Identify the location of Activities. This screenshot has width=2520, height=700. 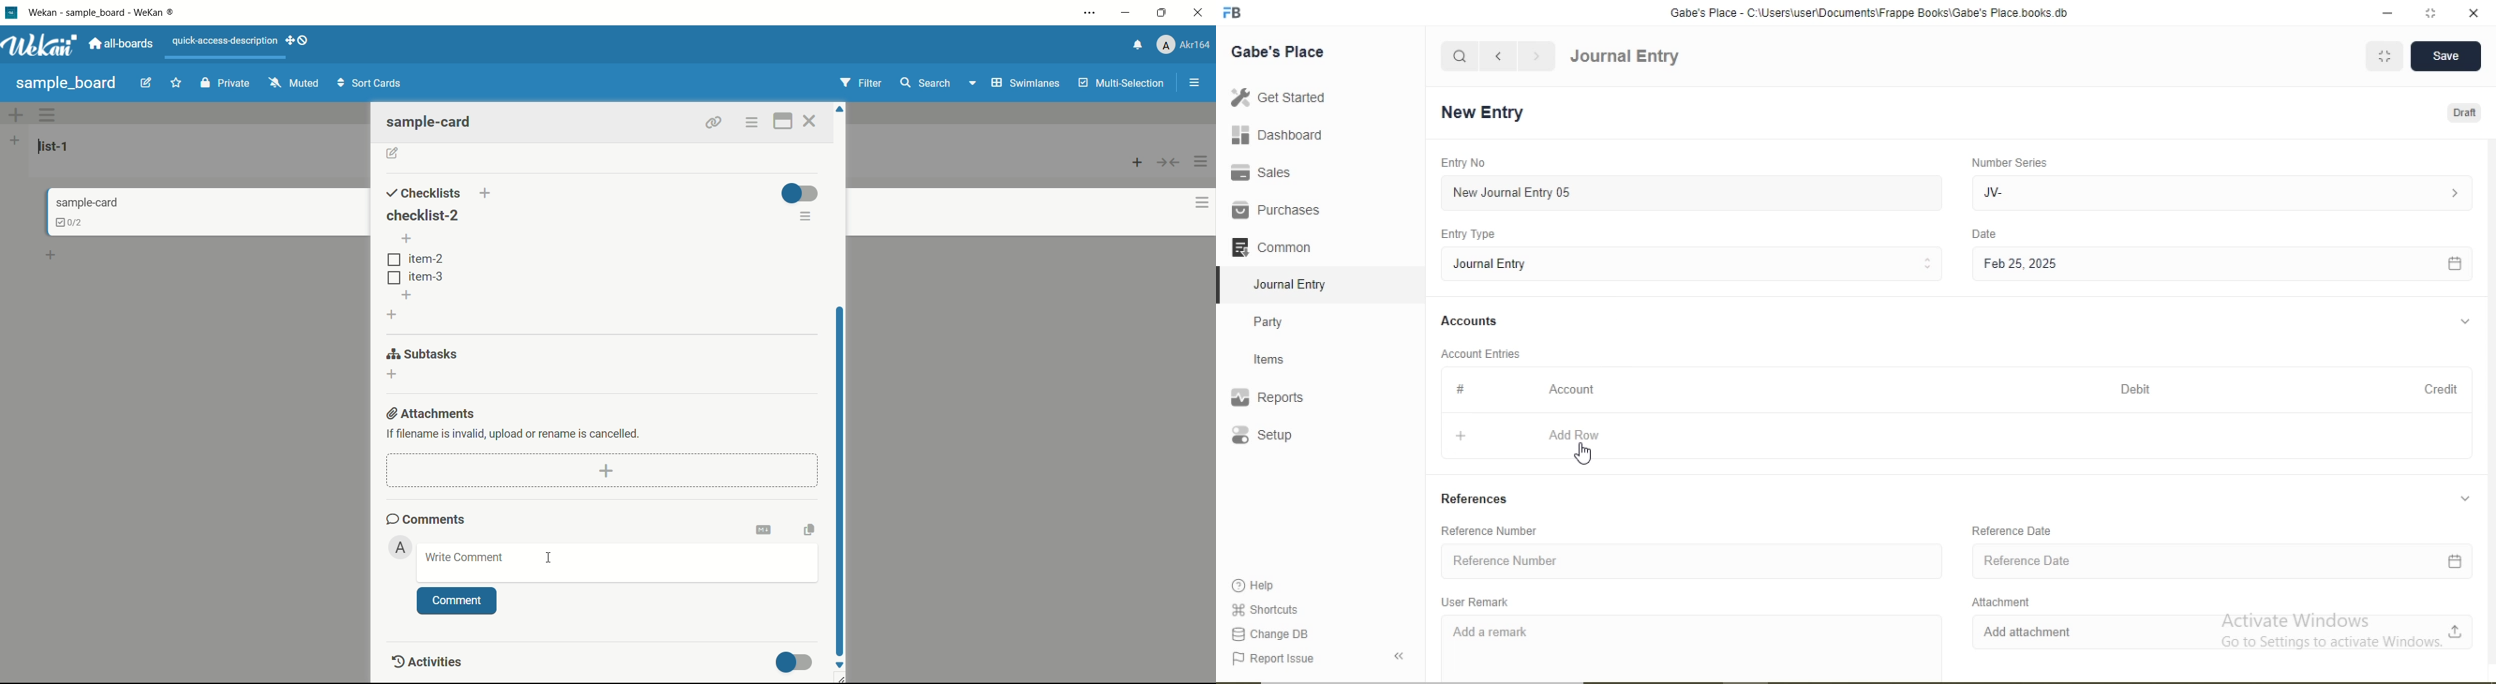
(437, 662).